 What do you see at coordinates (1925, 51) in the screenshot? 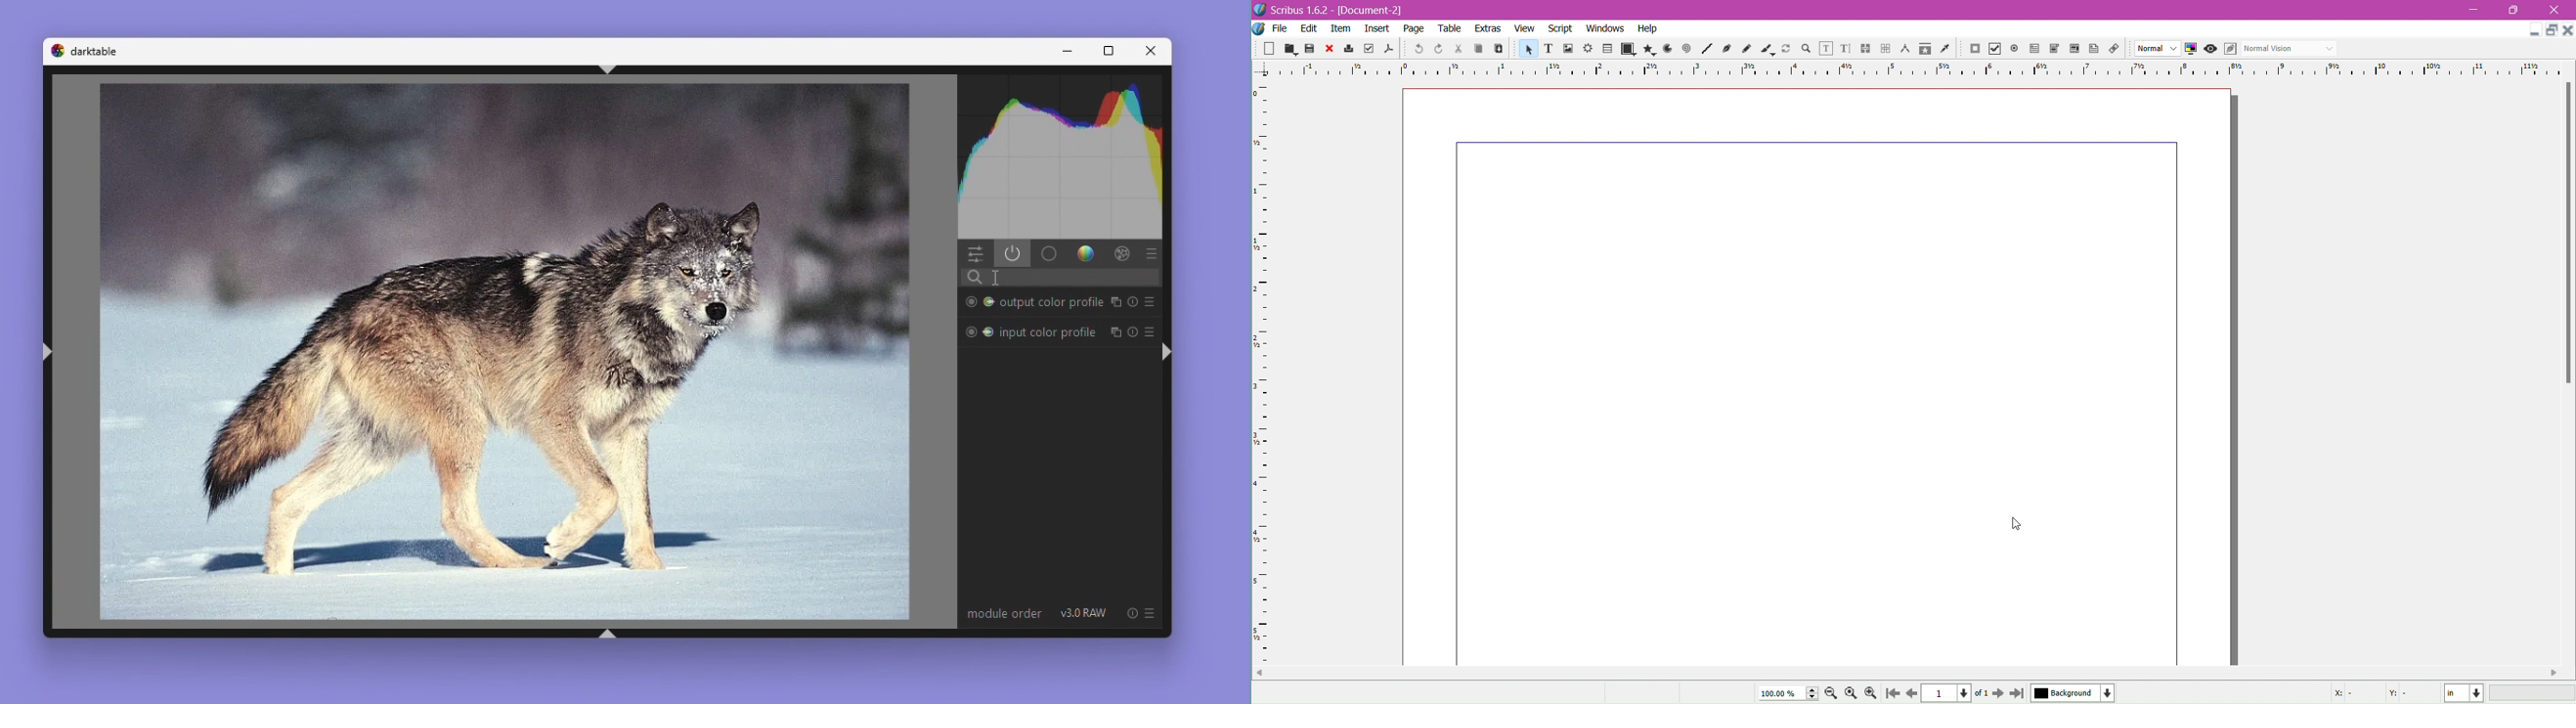
I see `icon` at bounding box center [1925, 51].